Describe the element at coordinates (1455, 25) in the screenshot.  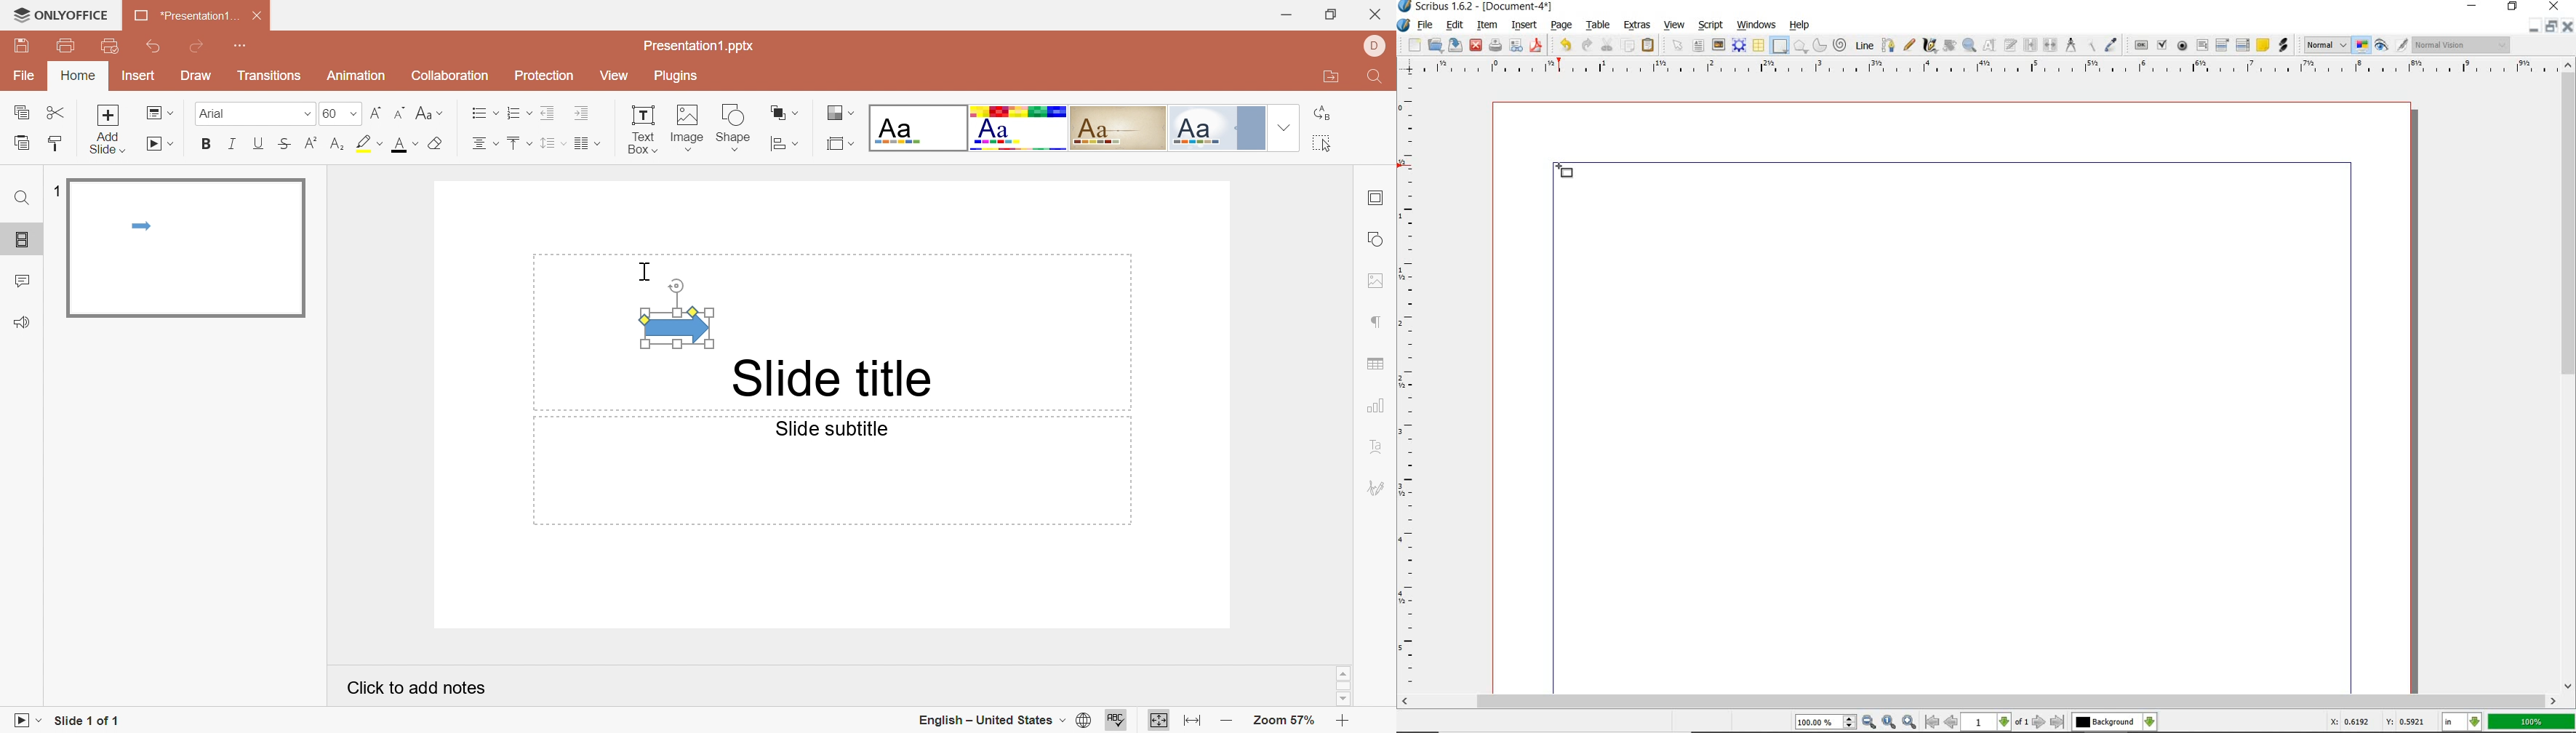
I see `edit` at that location.